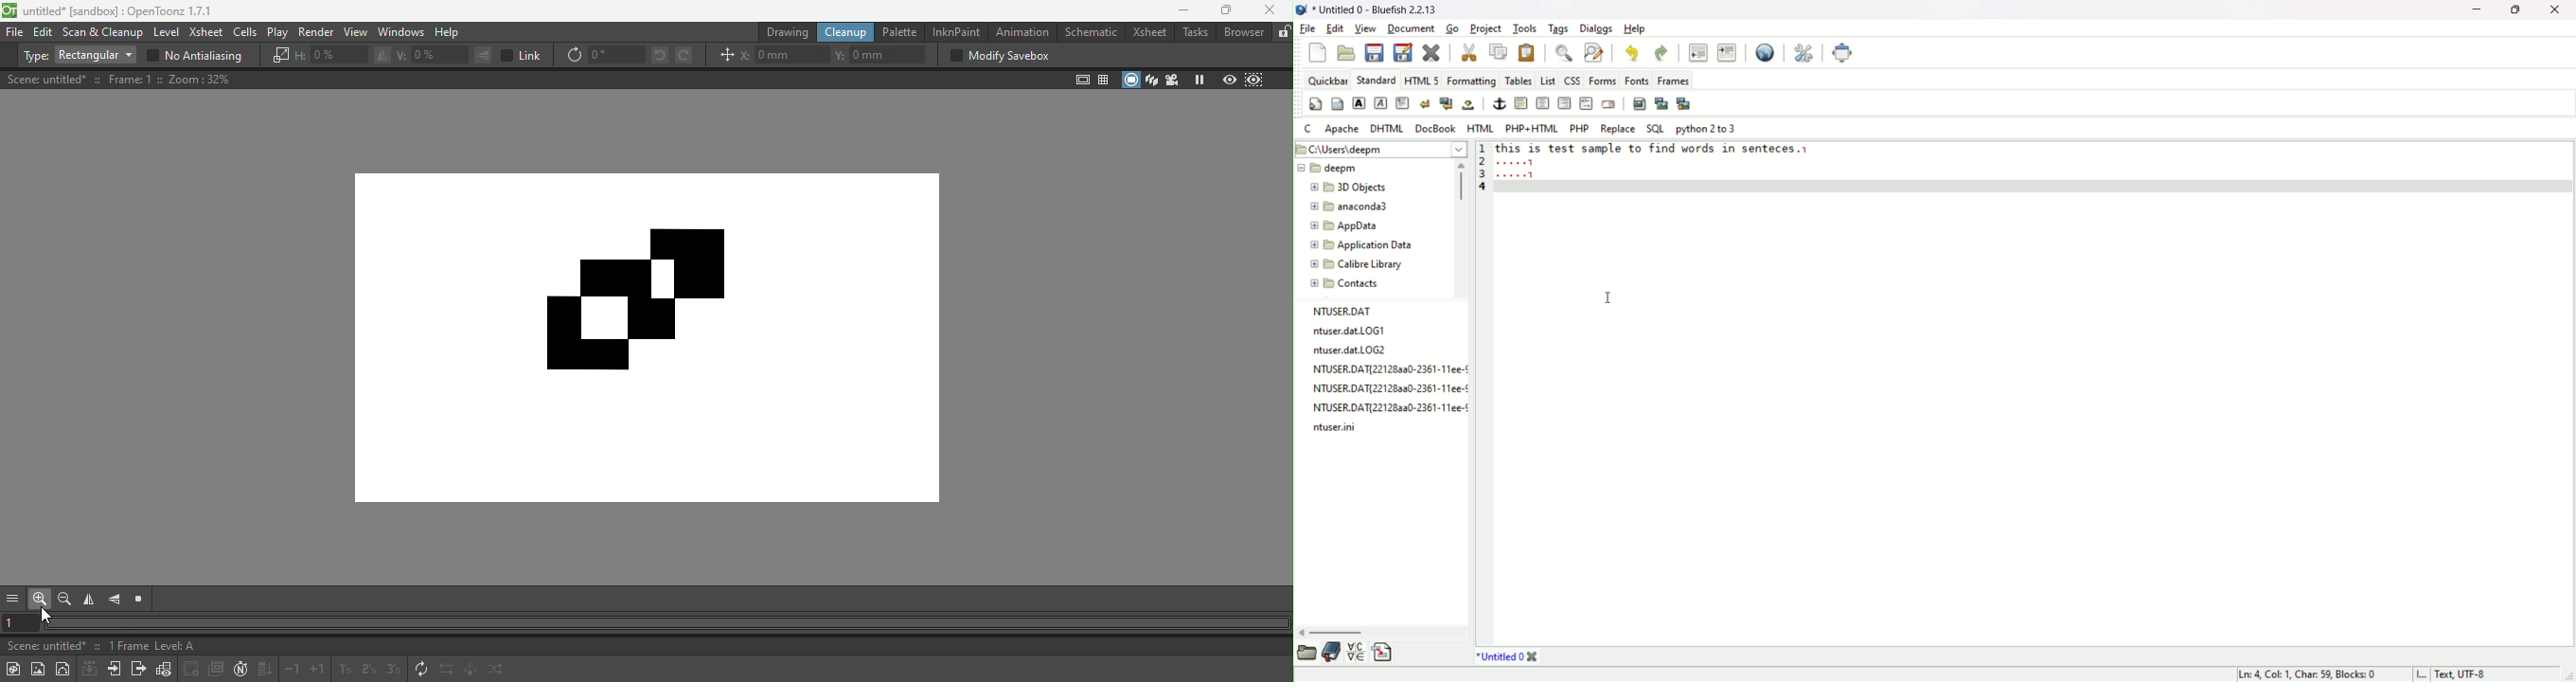  Describe the element at coordinates (1403, 51) in the screenshot. I see `save as` at that location.